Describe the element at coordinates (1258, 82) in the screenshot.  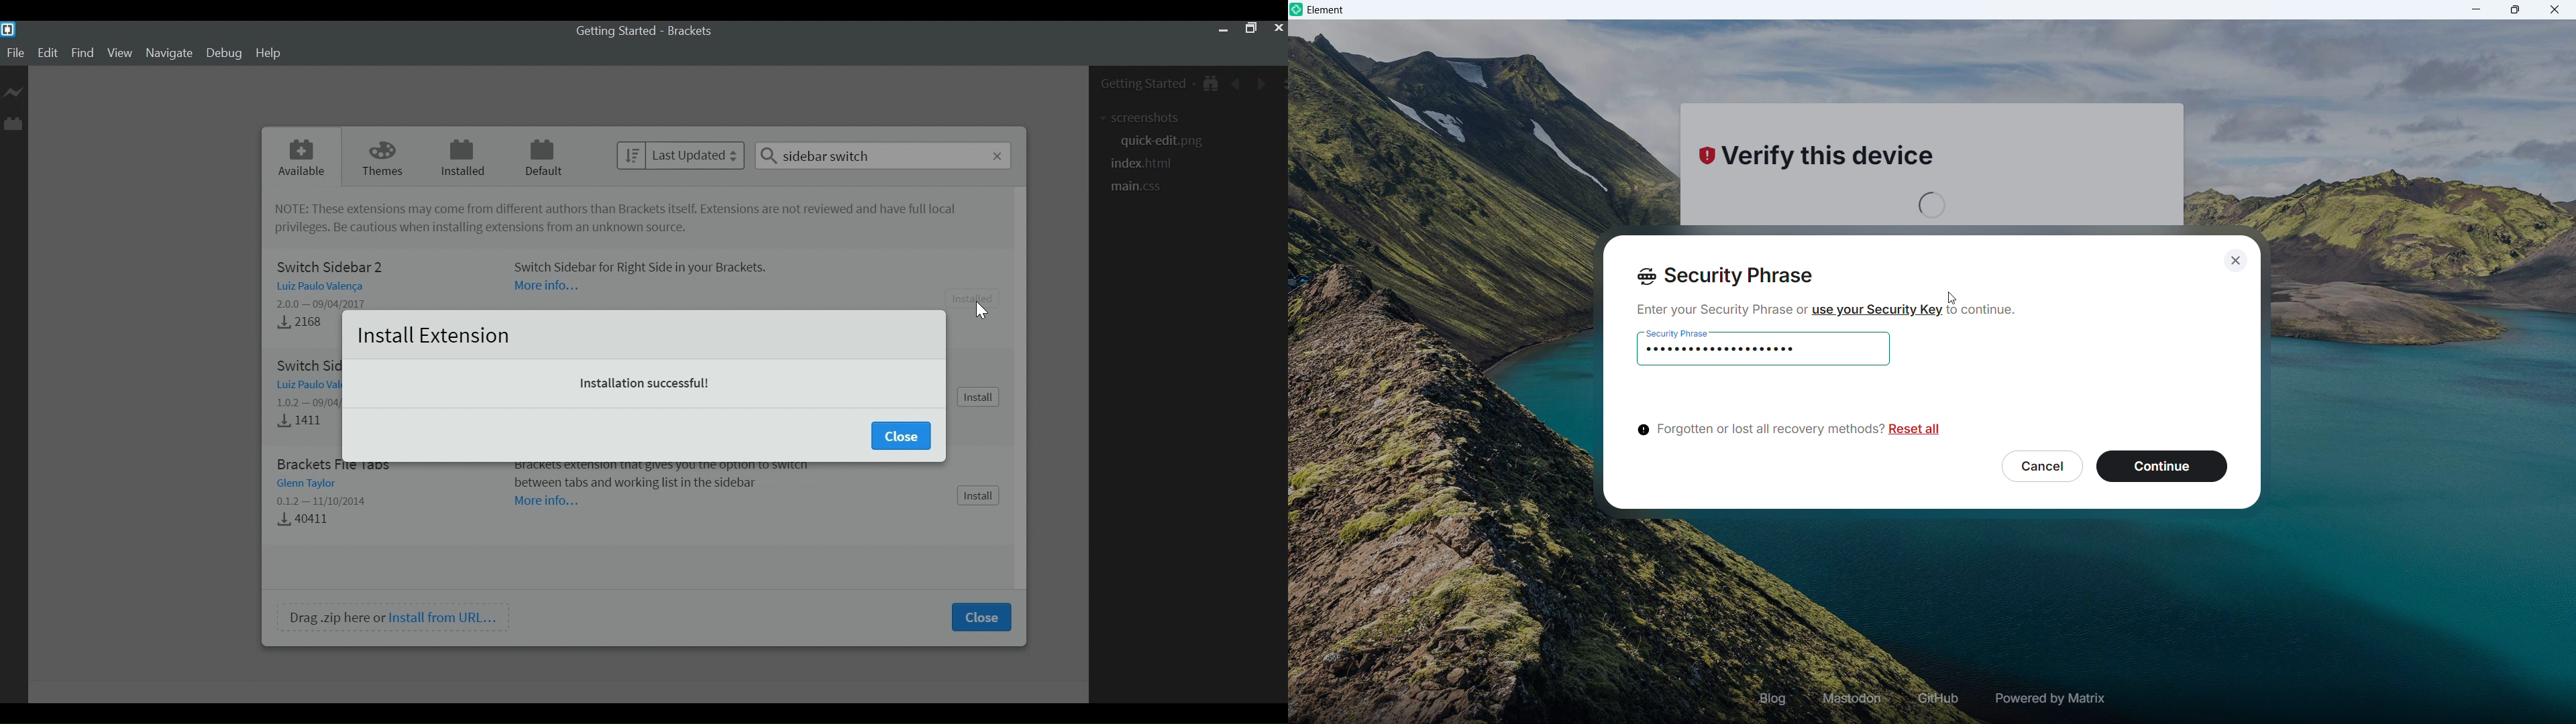
I see `Navigate Forward` at that location.